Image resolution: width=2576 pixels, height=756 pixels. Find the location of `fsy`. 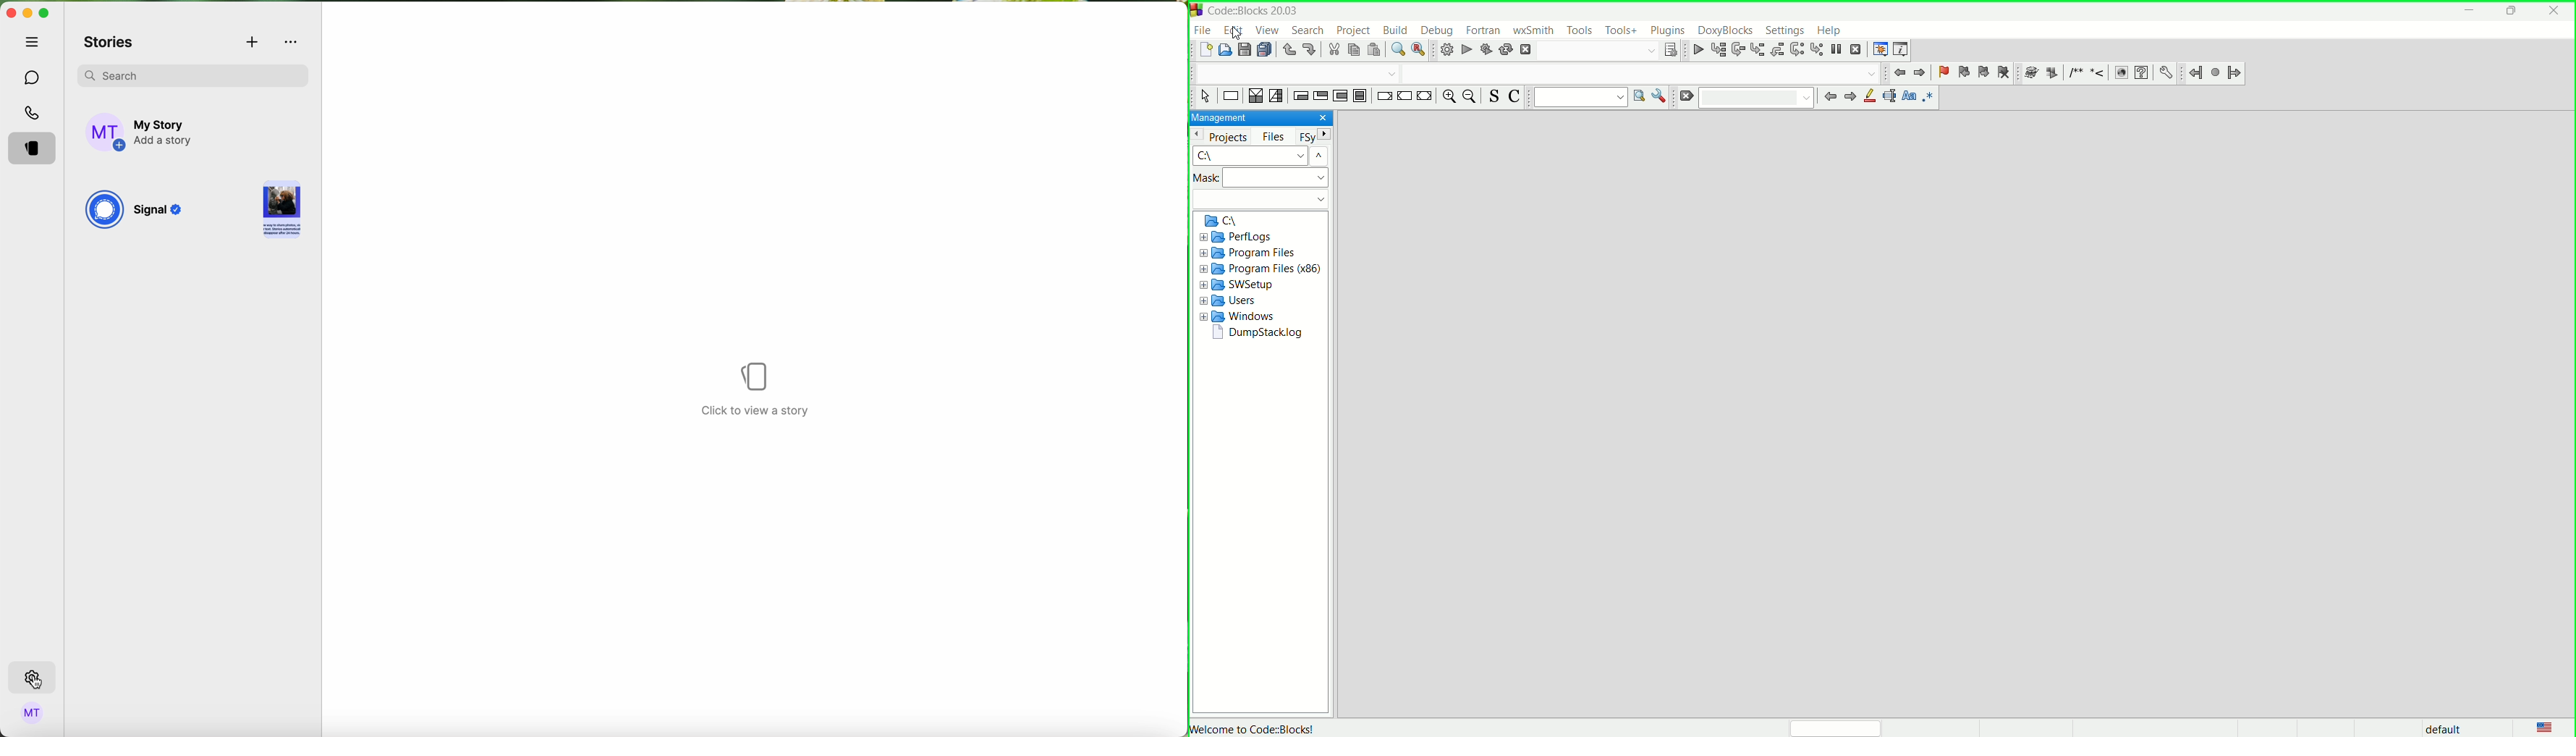

fsy is located at coordinates (1313, 135).